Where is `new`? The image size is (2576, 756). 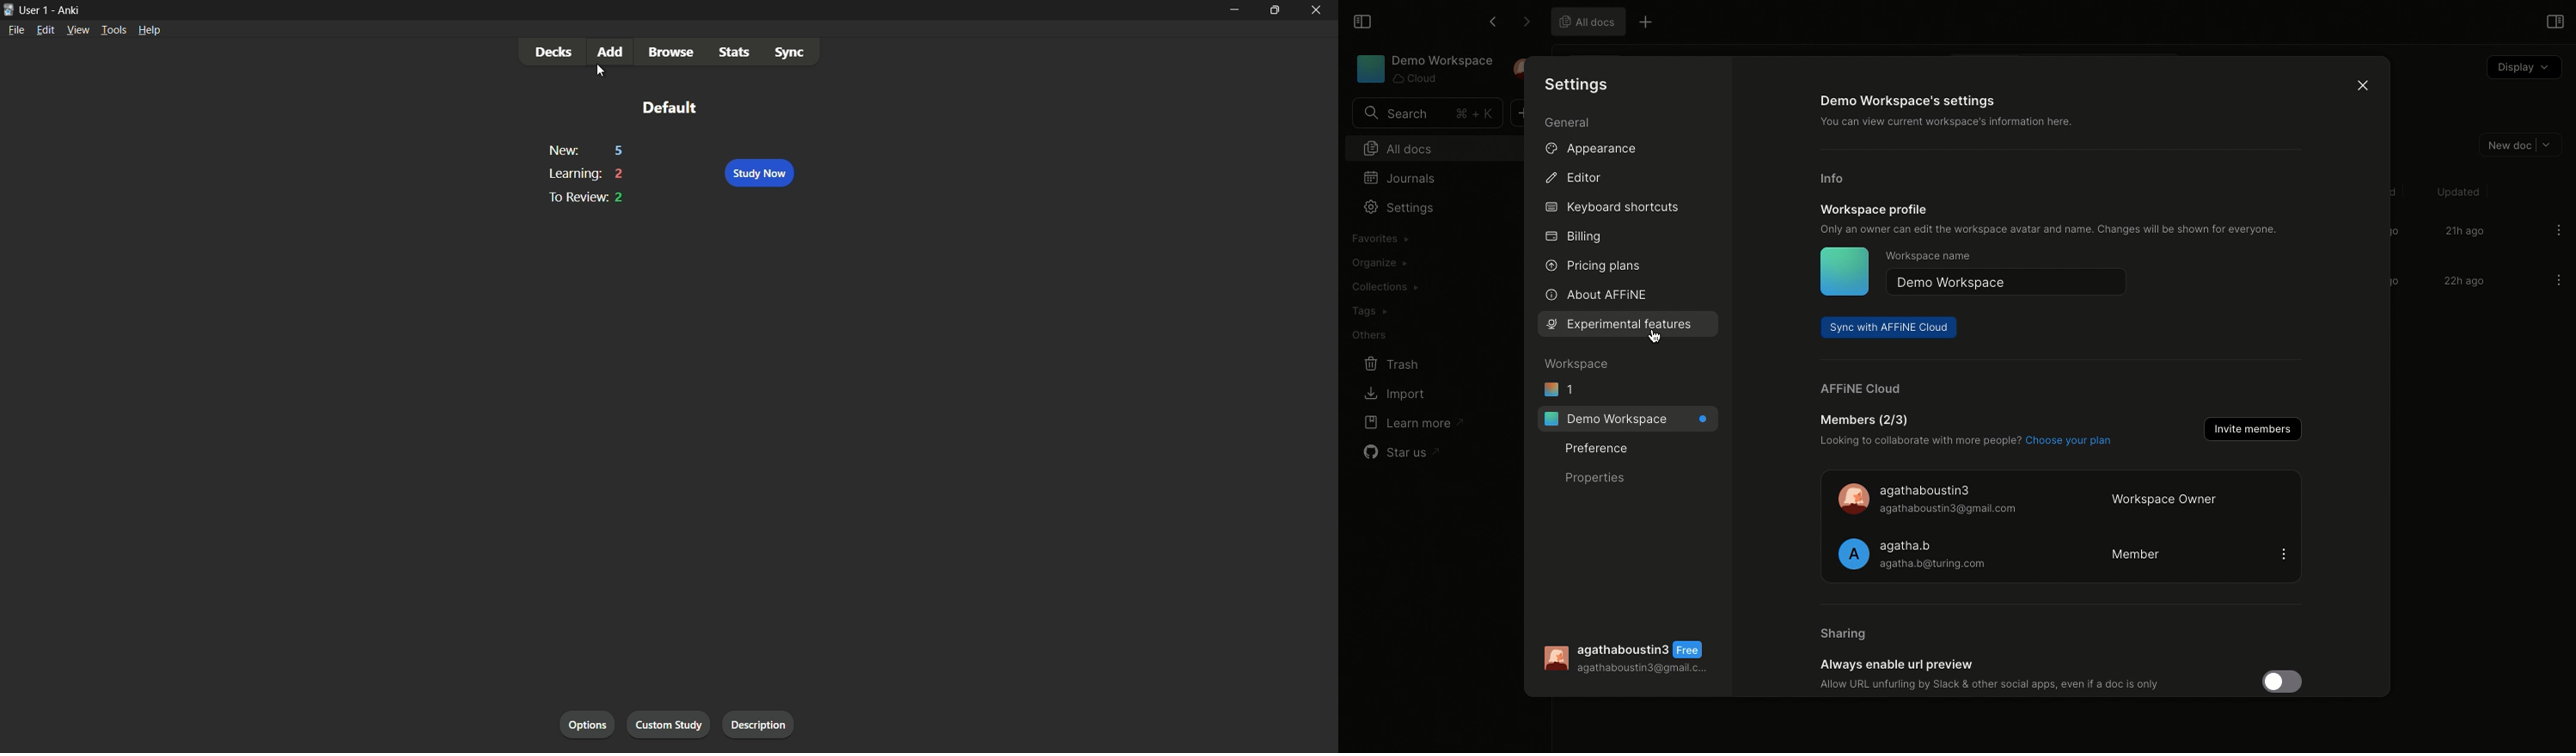 new is located at coordinates (564, 150).